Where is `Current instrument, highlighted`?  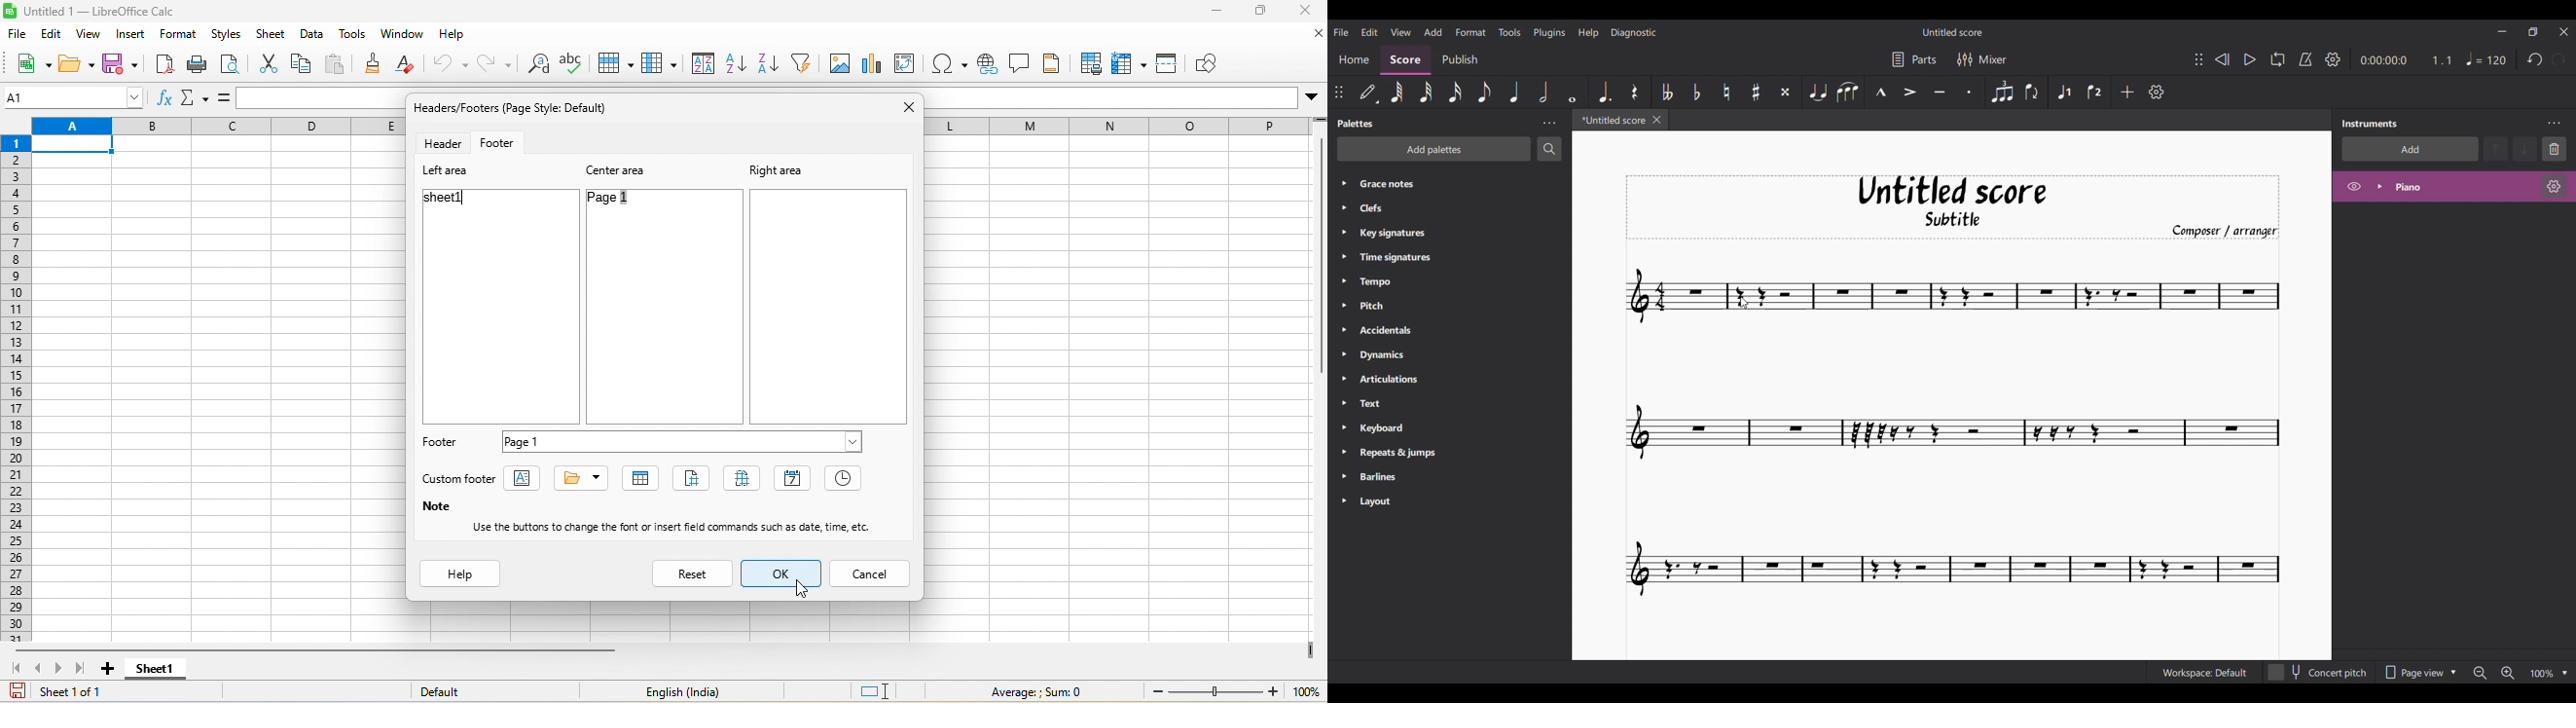 Current instrument, highlighted is located at coordinates (2465, 187).